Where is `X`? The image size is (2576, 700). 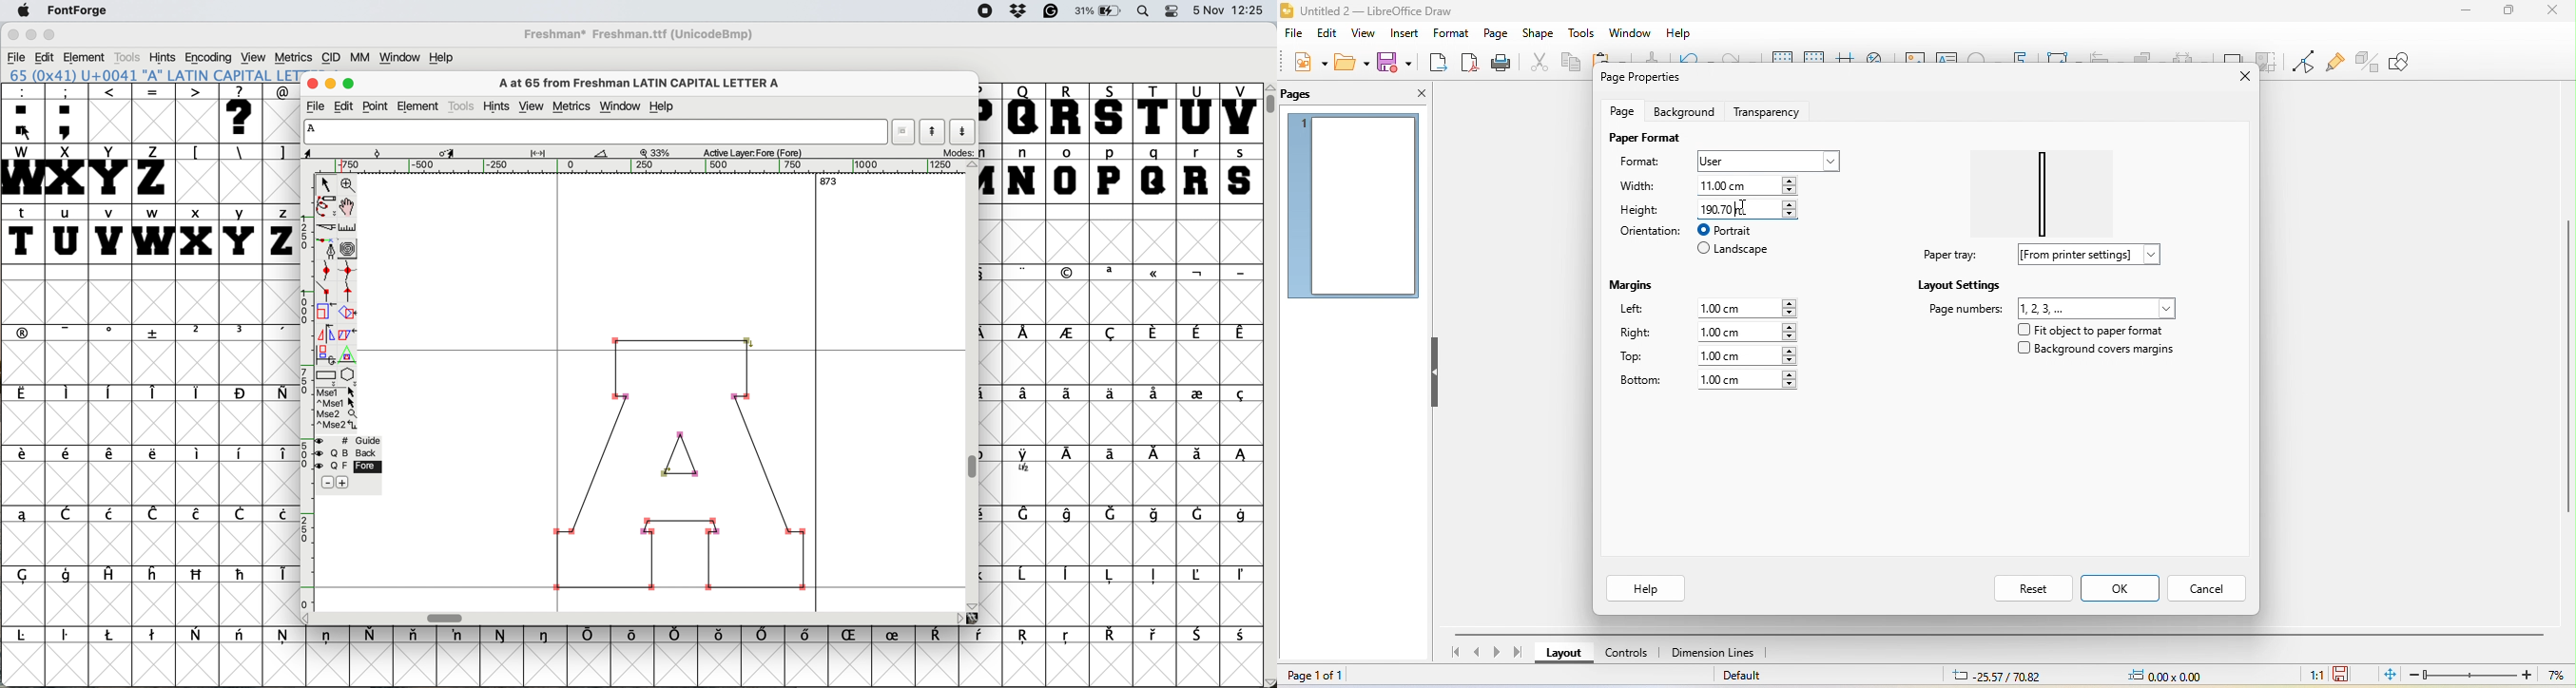 X is located at coordinates (66, 174).